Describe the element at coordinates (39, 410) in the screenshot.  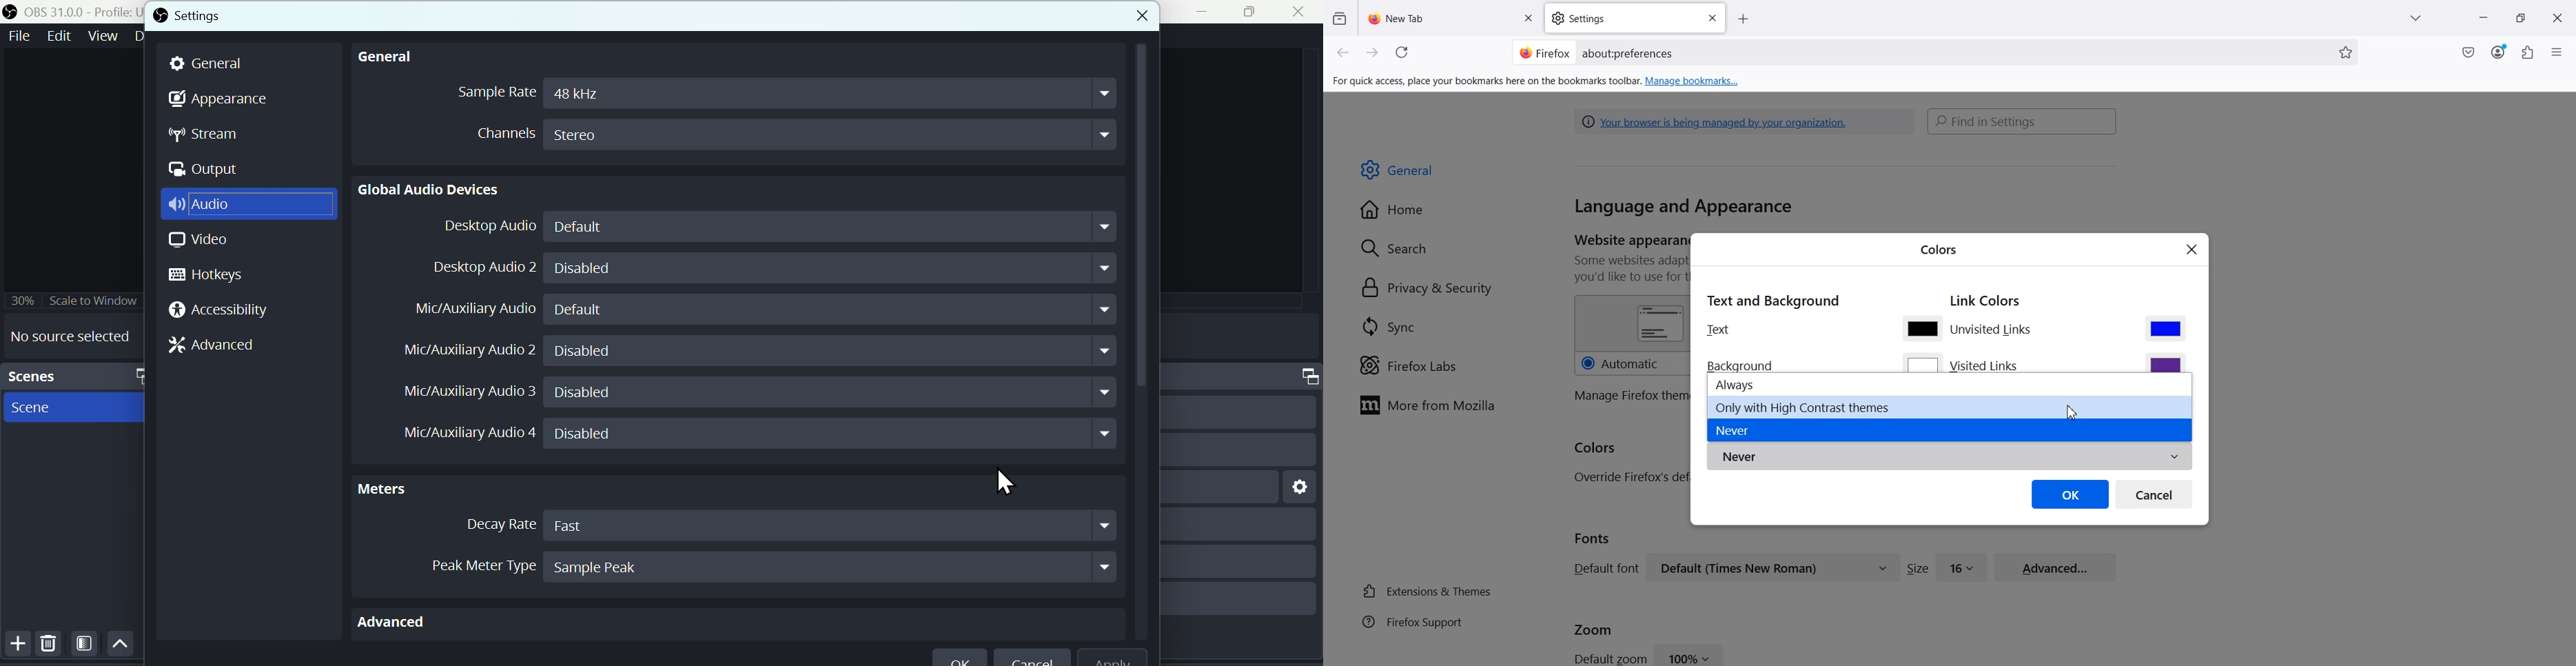
I see `Scene` at that location.